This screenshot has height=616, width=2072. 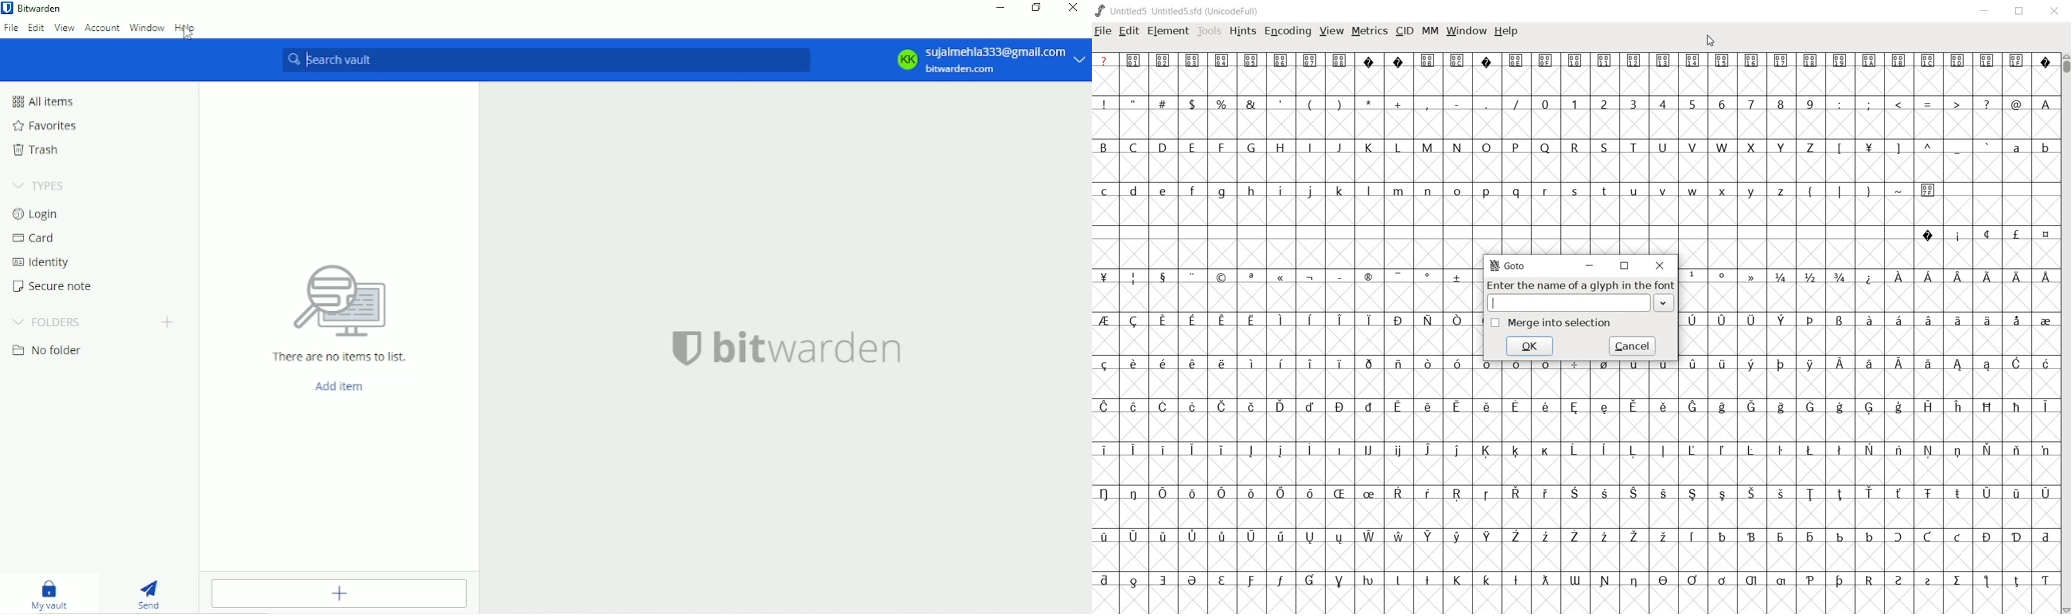 I want to click on l, so click(x=1369, y=190).